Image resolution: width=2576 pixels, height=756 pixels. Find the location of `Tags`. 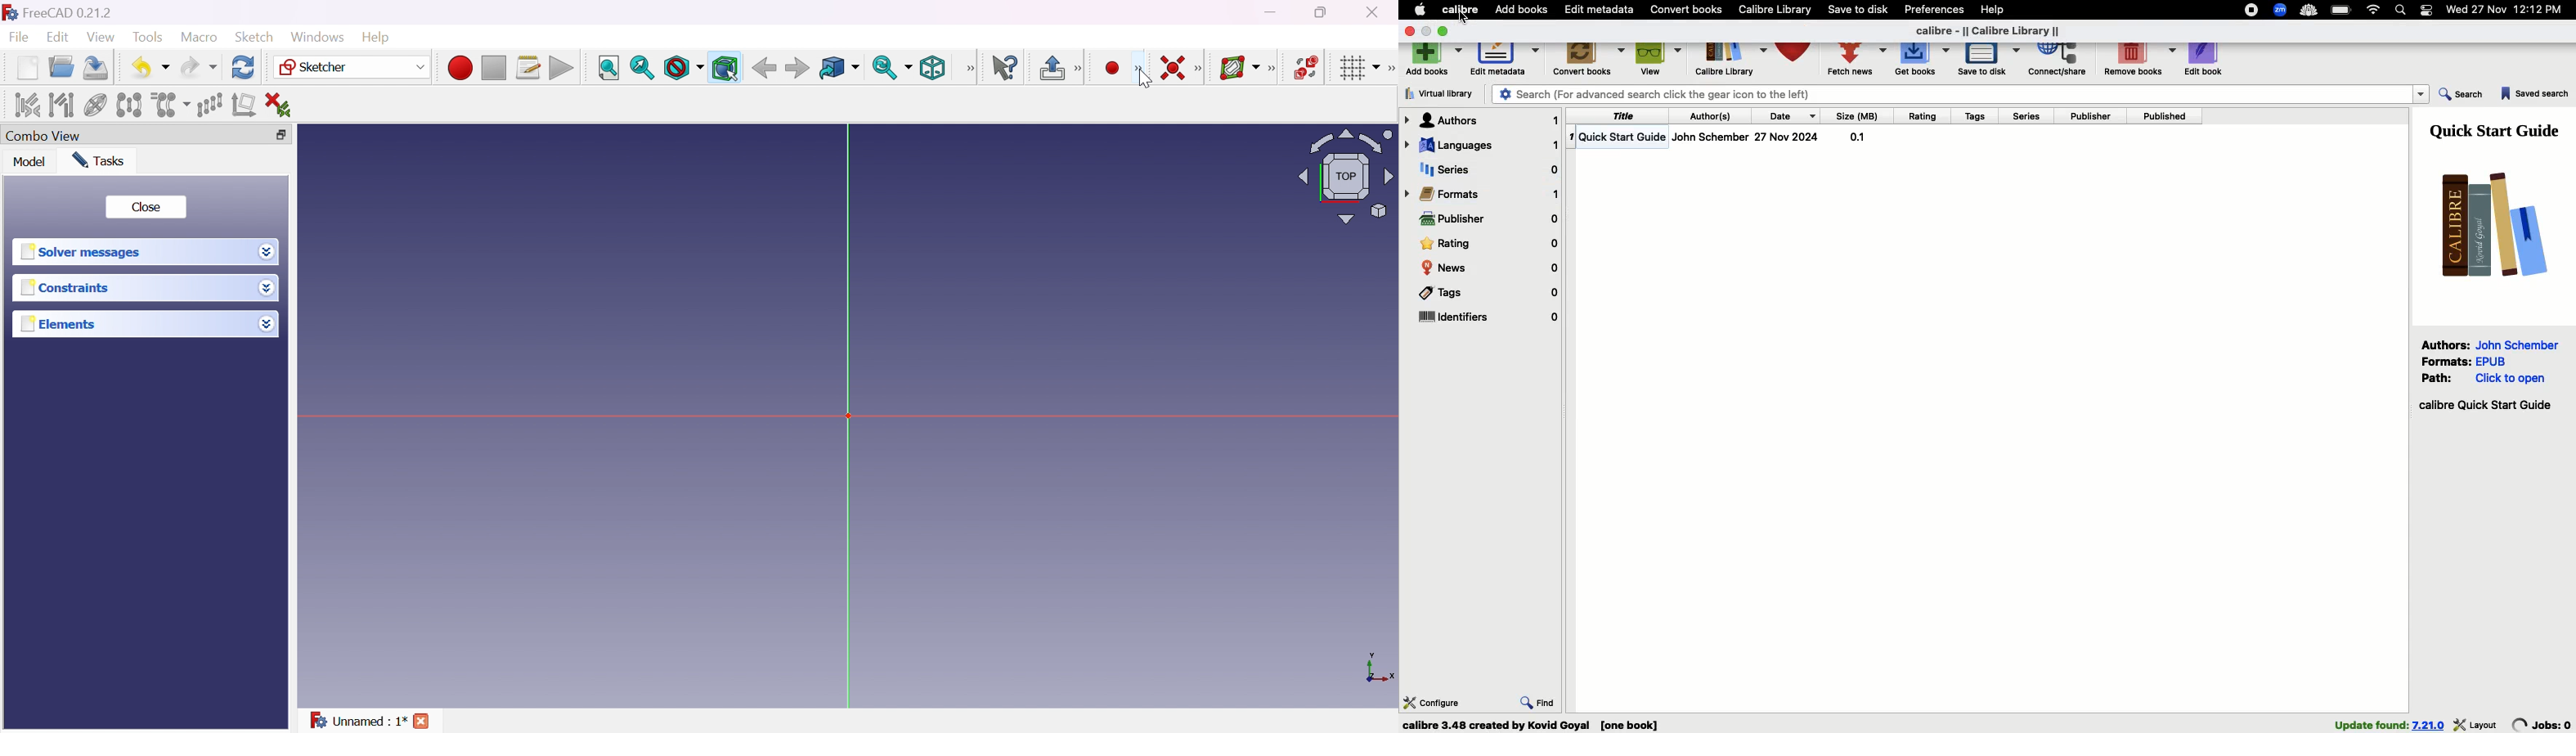

Tags is located at coordinates (1981, 116).